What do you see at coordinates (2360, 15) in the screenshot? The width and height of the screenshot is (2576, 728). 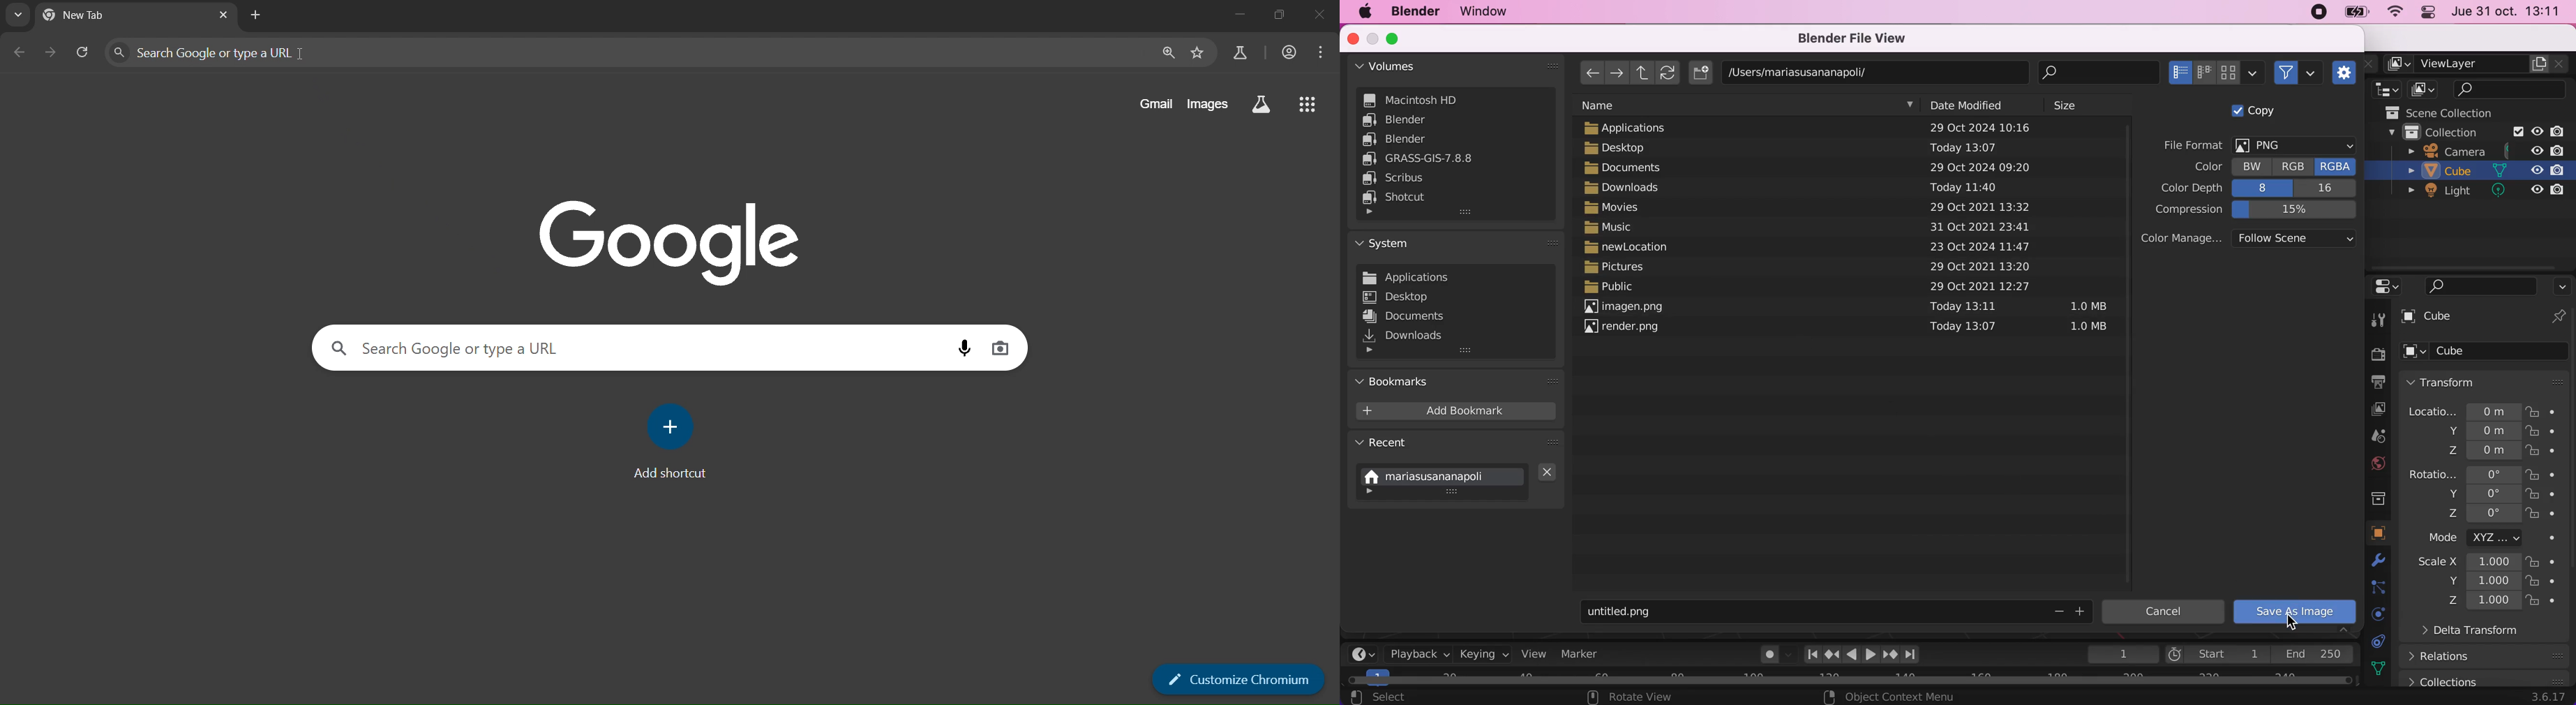 I see `battery` at bounding box center [2360, 15].